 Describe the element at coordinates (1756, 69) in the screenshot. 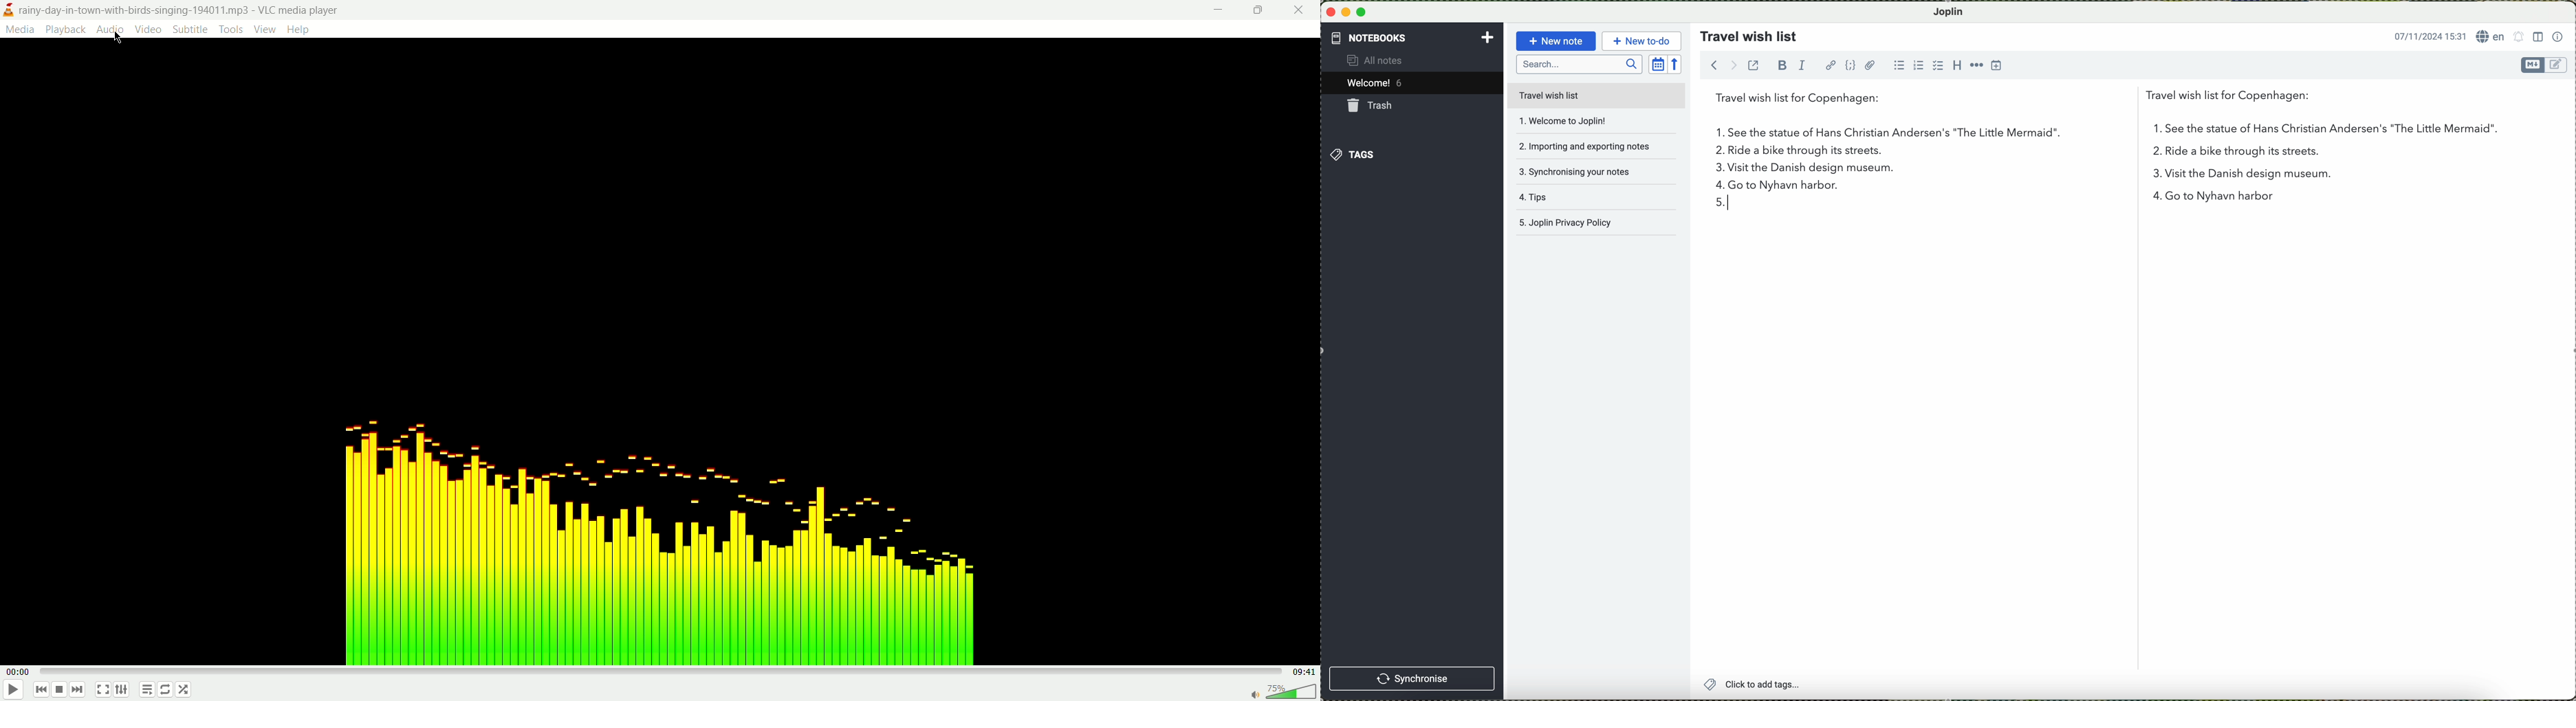

I see `toggle external editing` at that location.